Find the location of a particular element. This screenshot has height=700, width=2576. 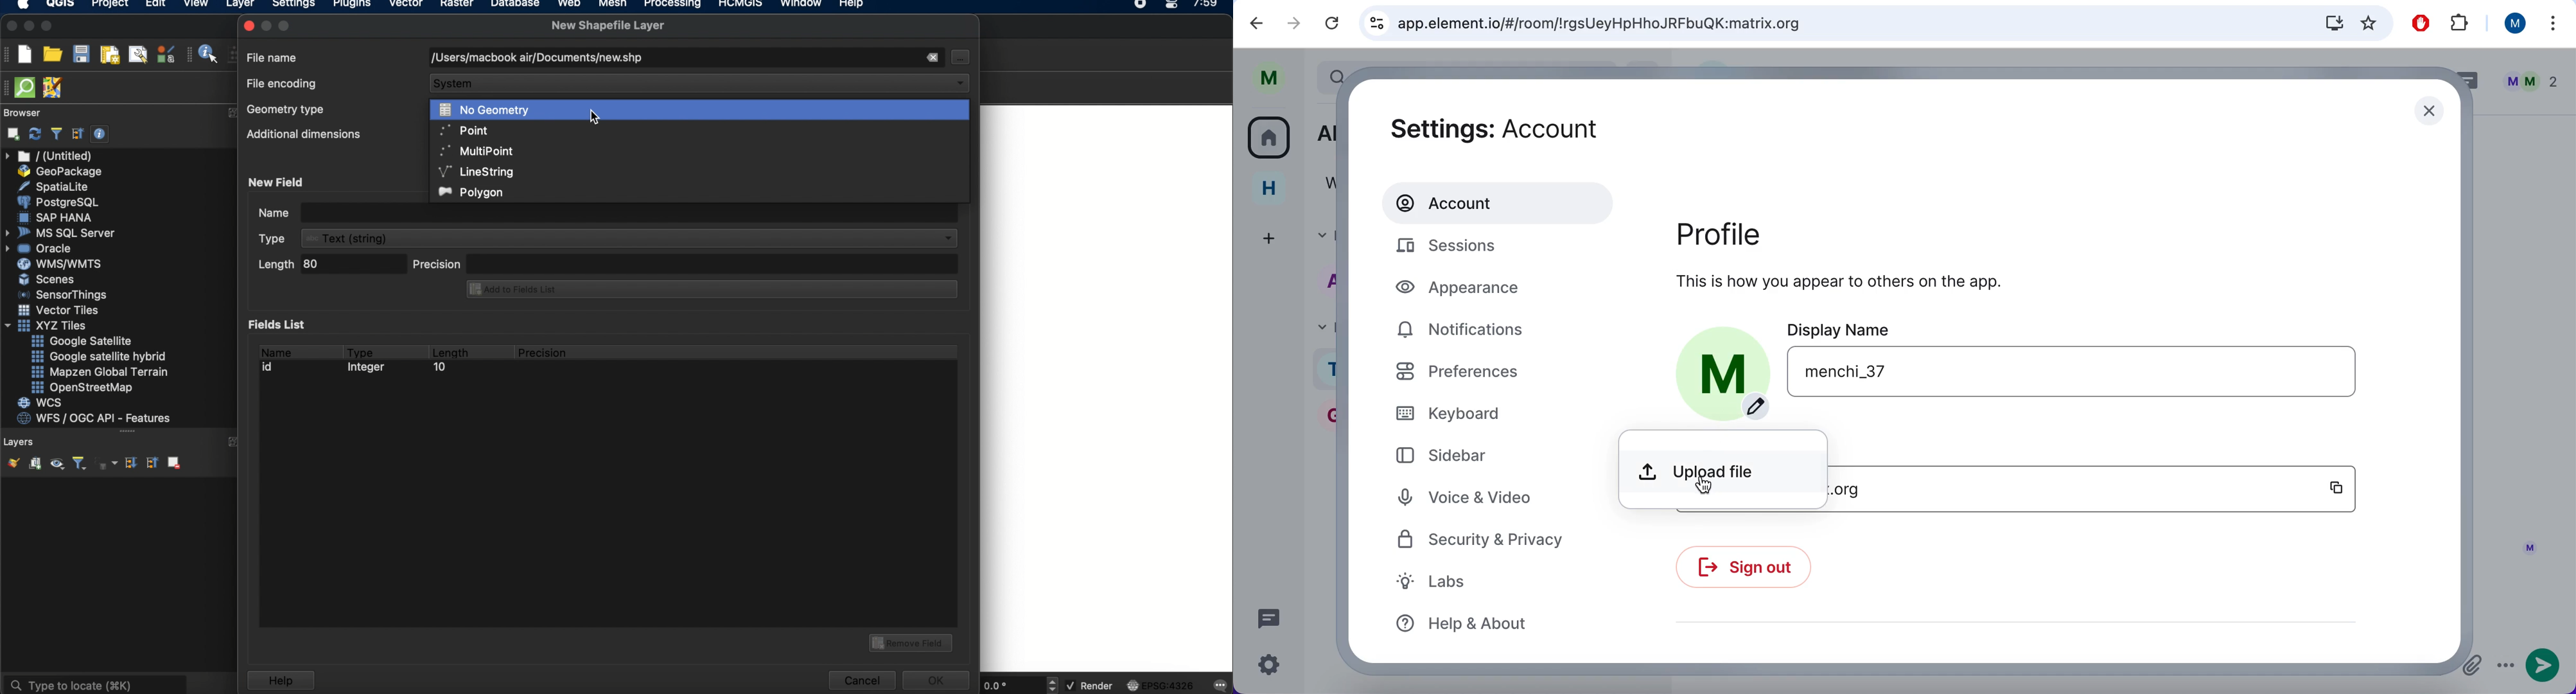

mesh is located at coordinates (613, 5).